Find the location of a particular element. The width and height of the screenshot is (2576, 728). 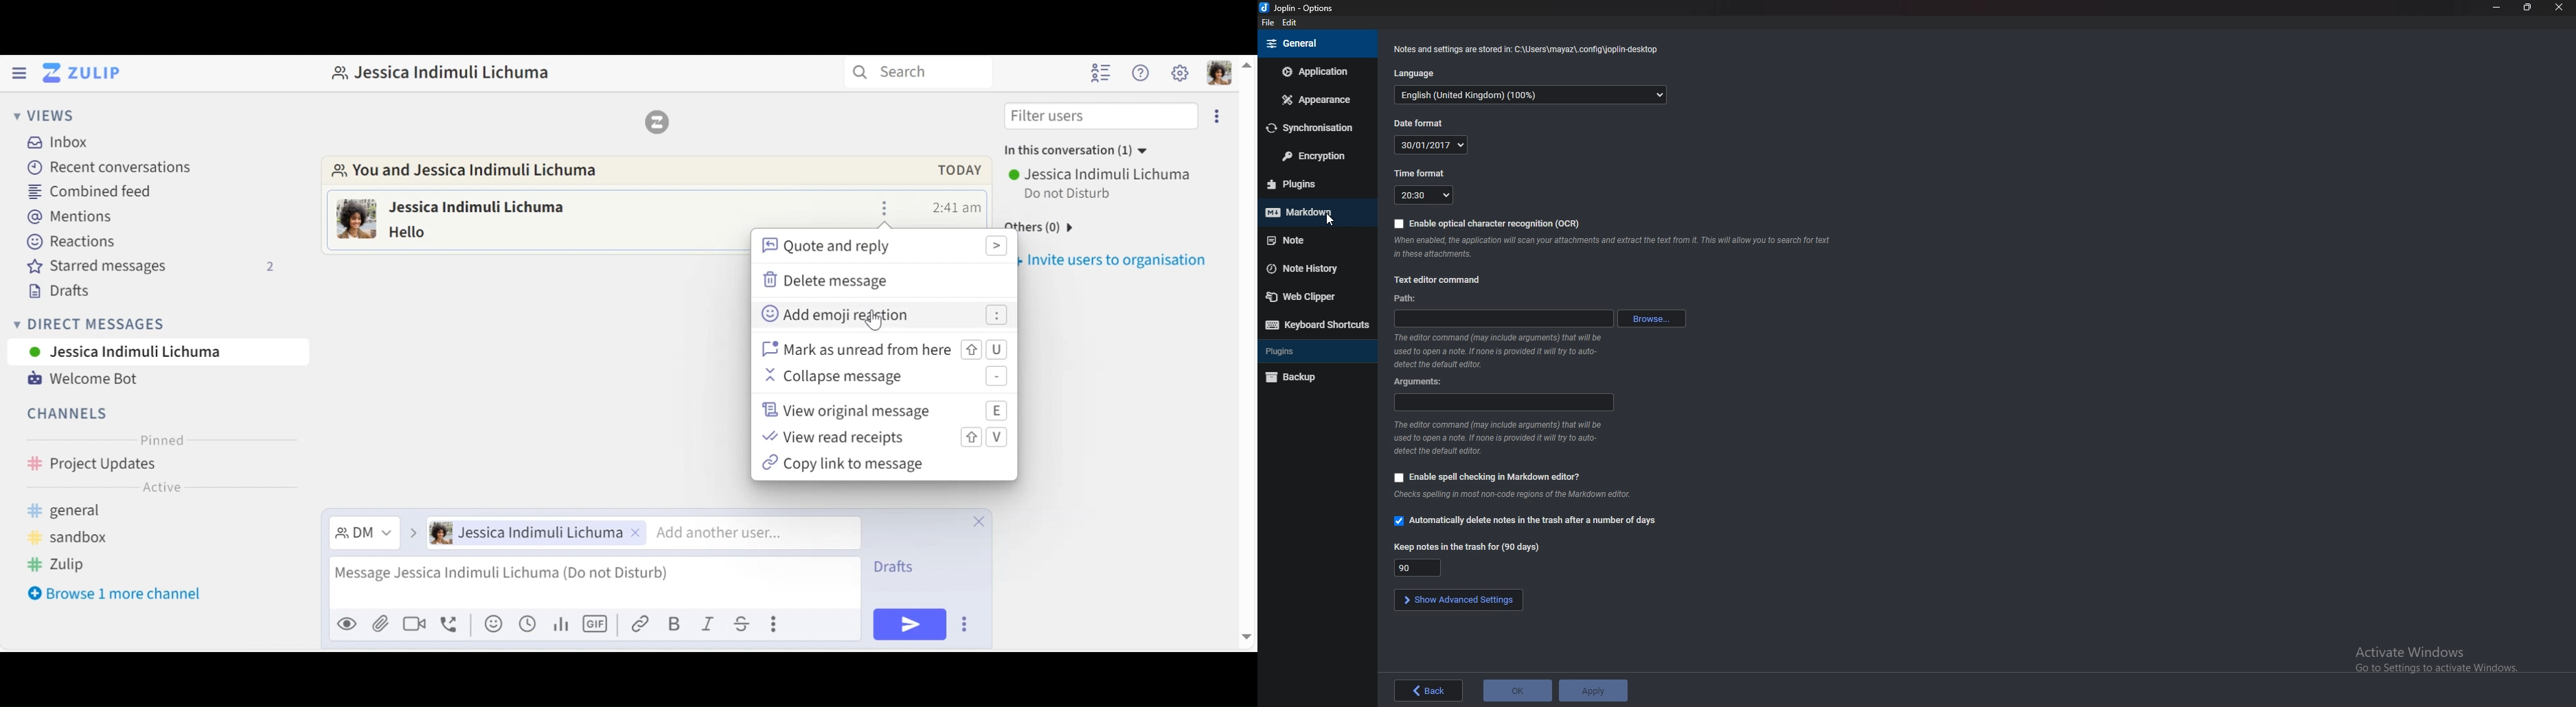

Browse more channel is located at coordinates (115, 594).